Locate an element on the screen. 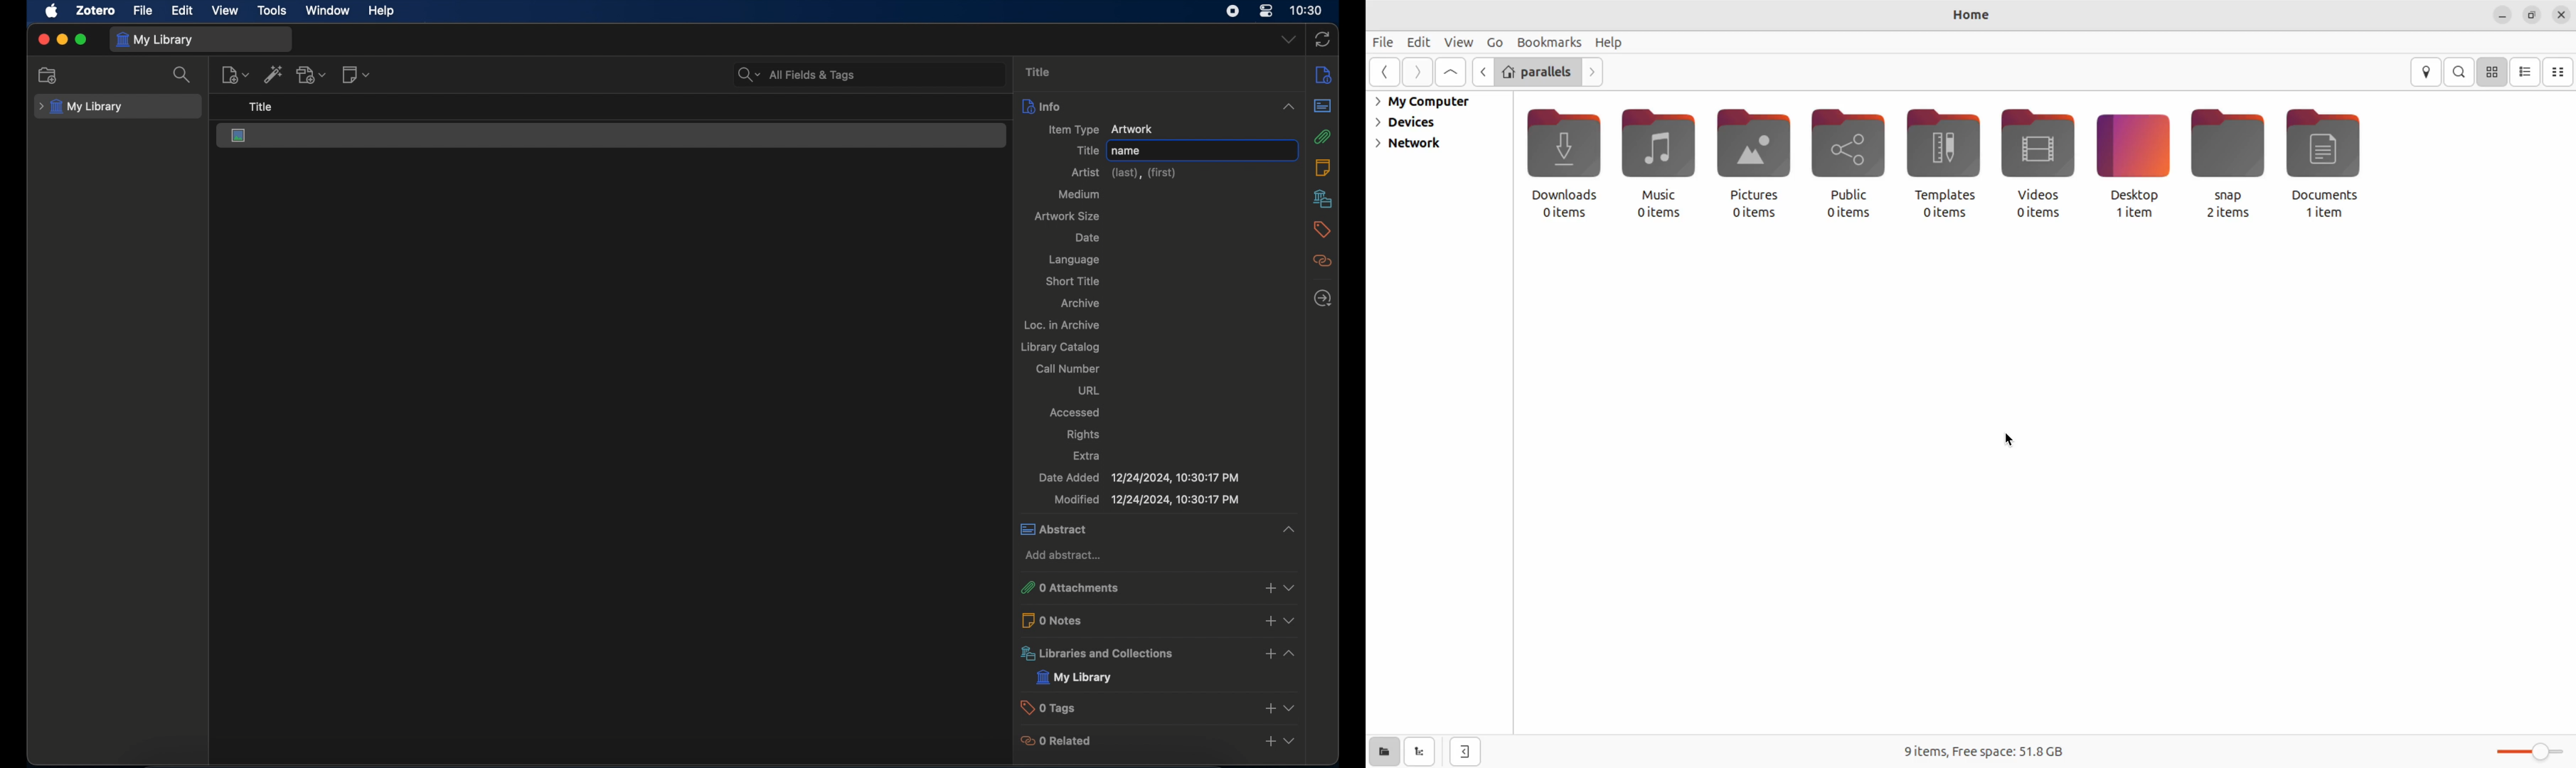 The width and height of the screenshot is (2576, 784). related is located at coordinates (1323, 261).